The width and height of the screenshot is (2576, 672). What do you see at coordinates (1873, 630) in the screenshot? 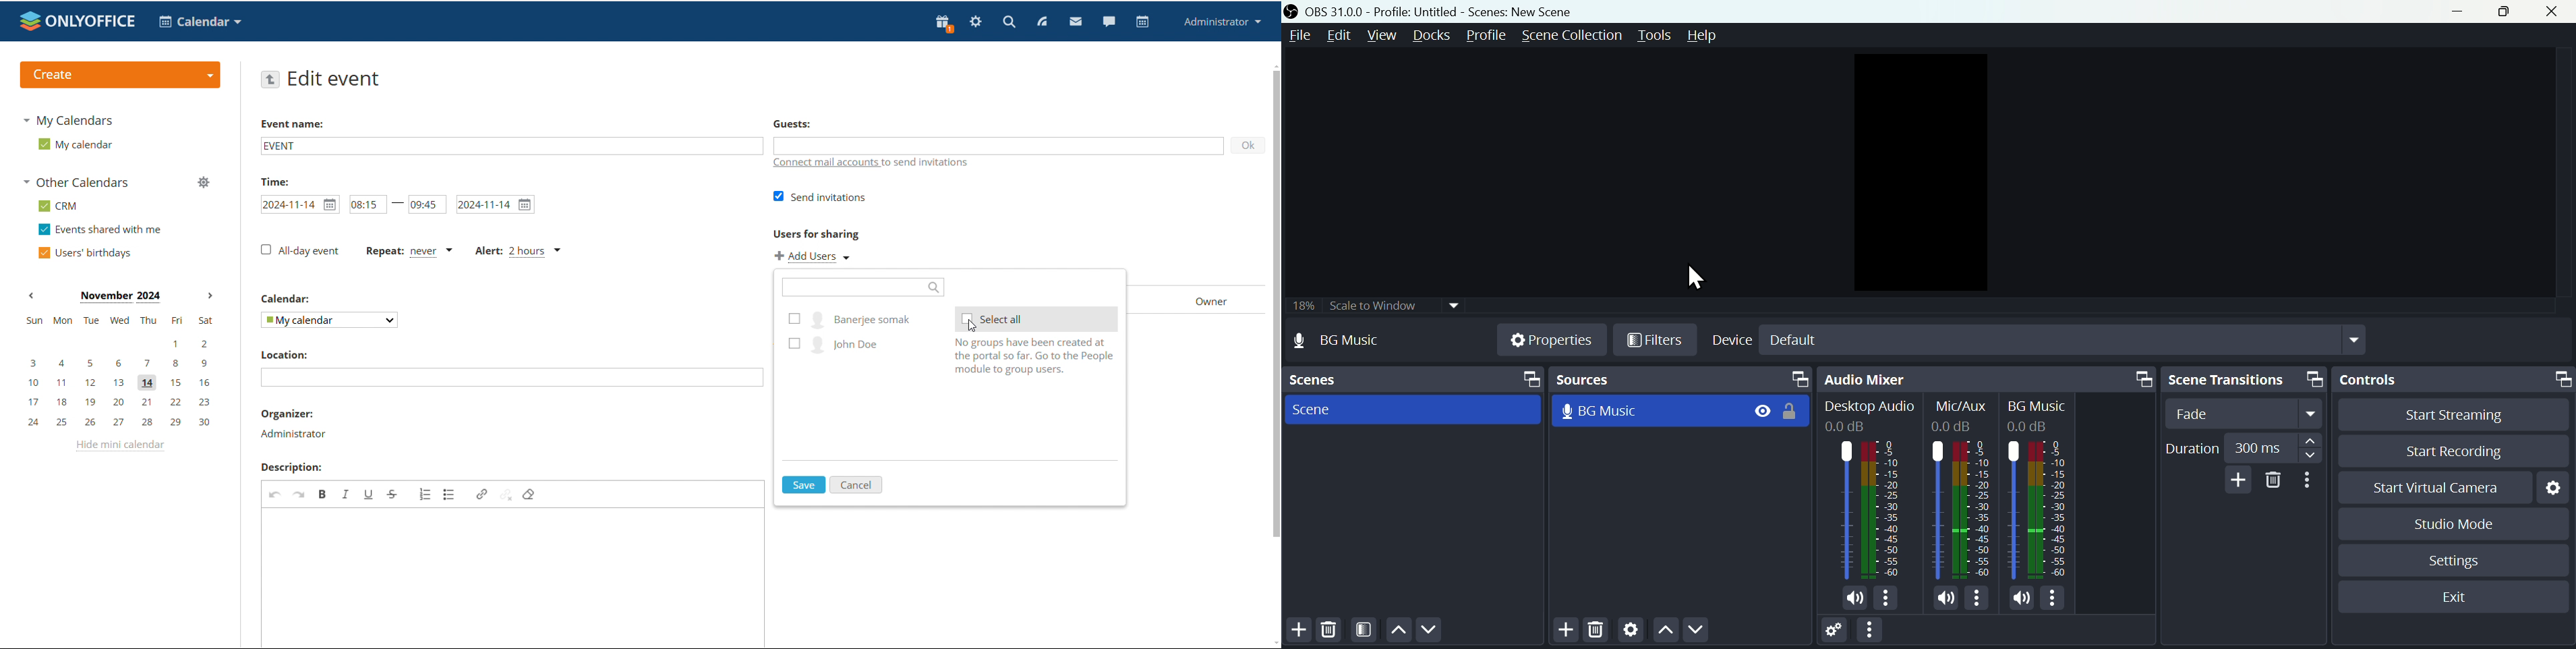
I see `More options` at bounding box center [1873, 630].